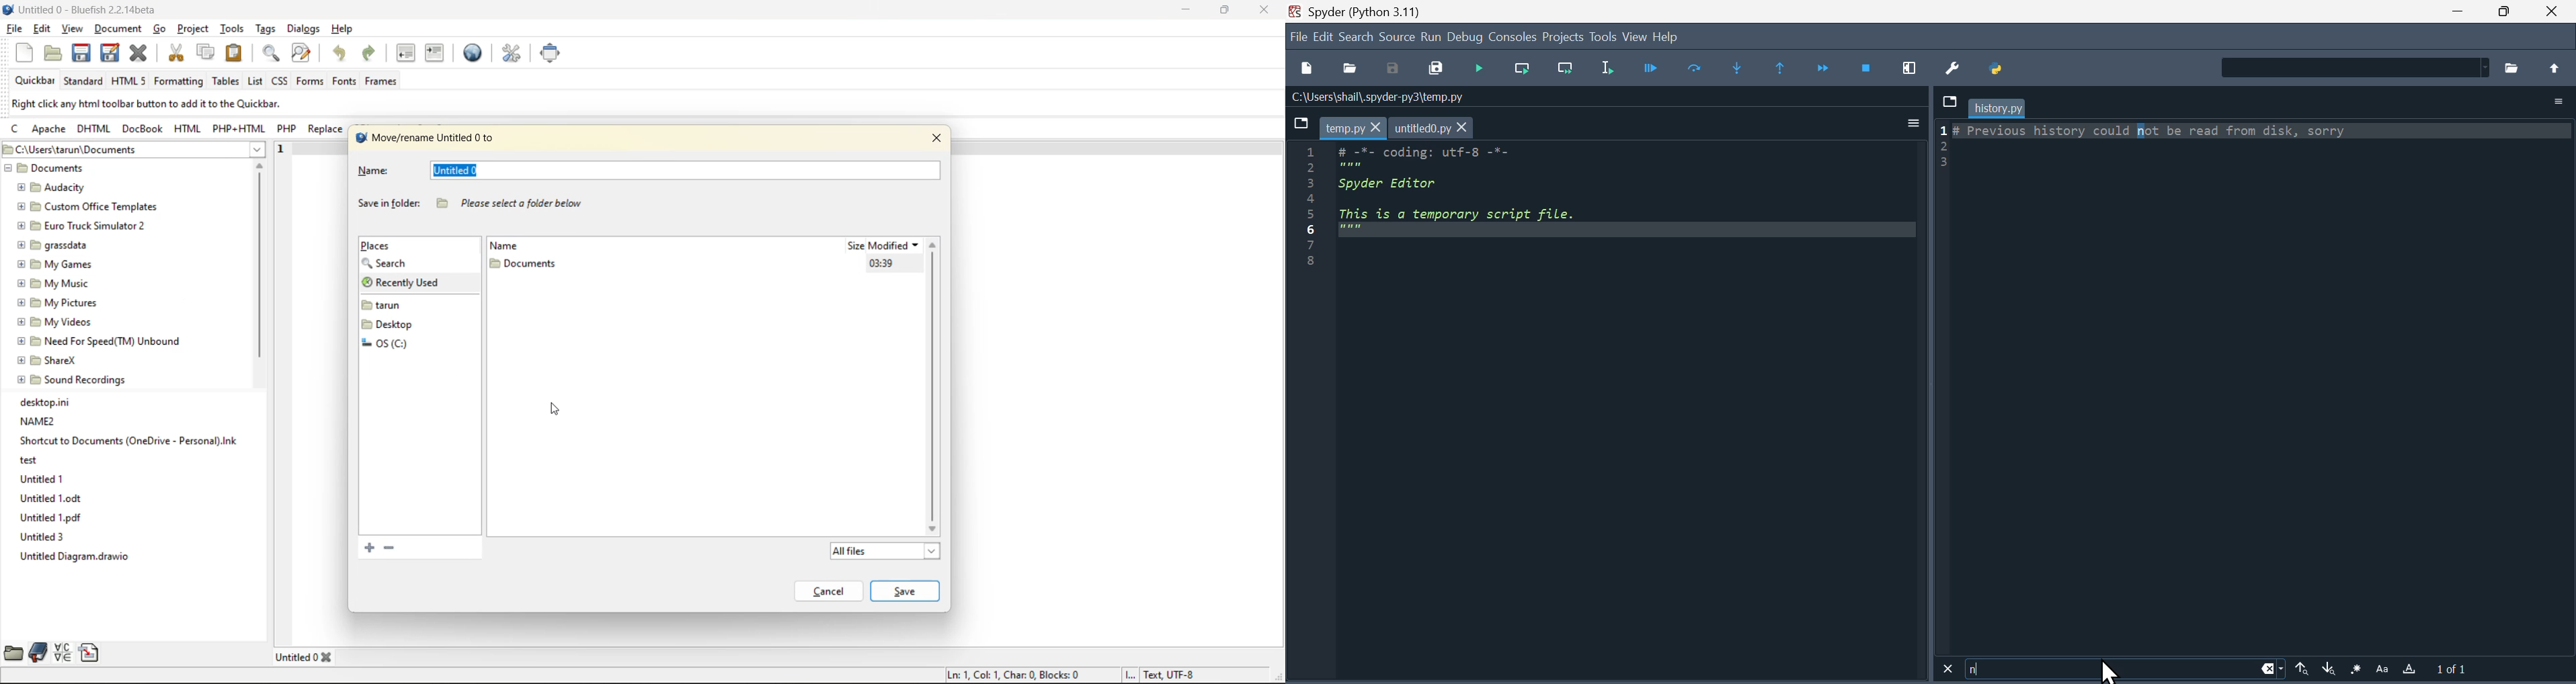  I want to click on Down arrow in search, so click(2329, 671).